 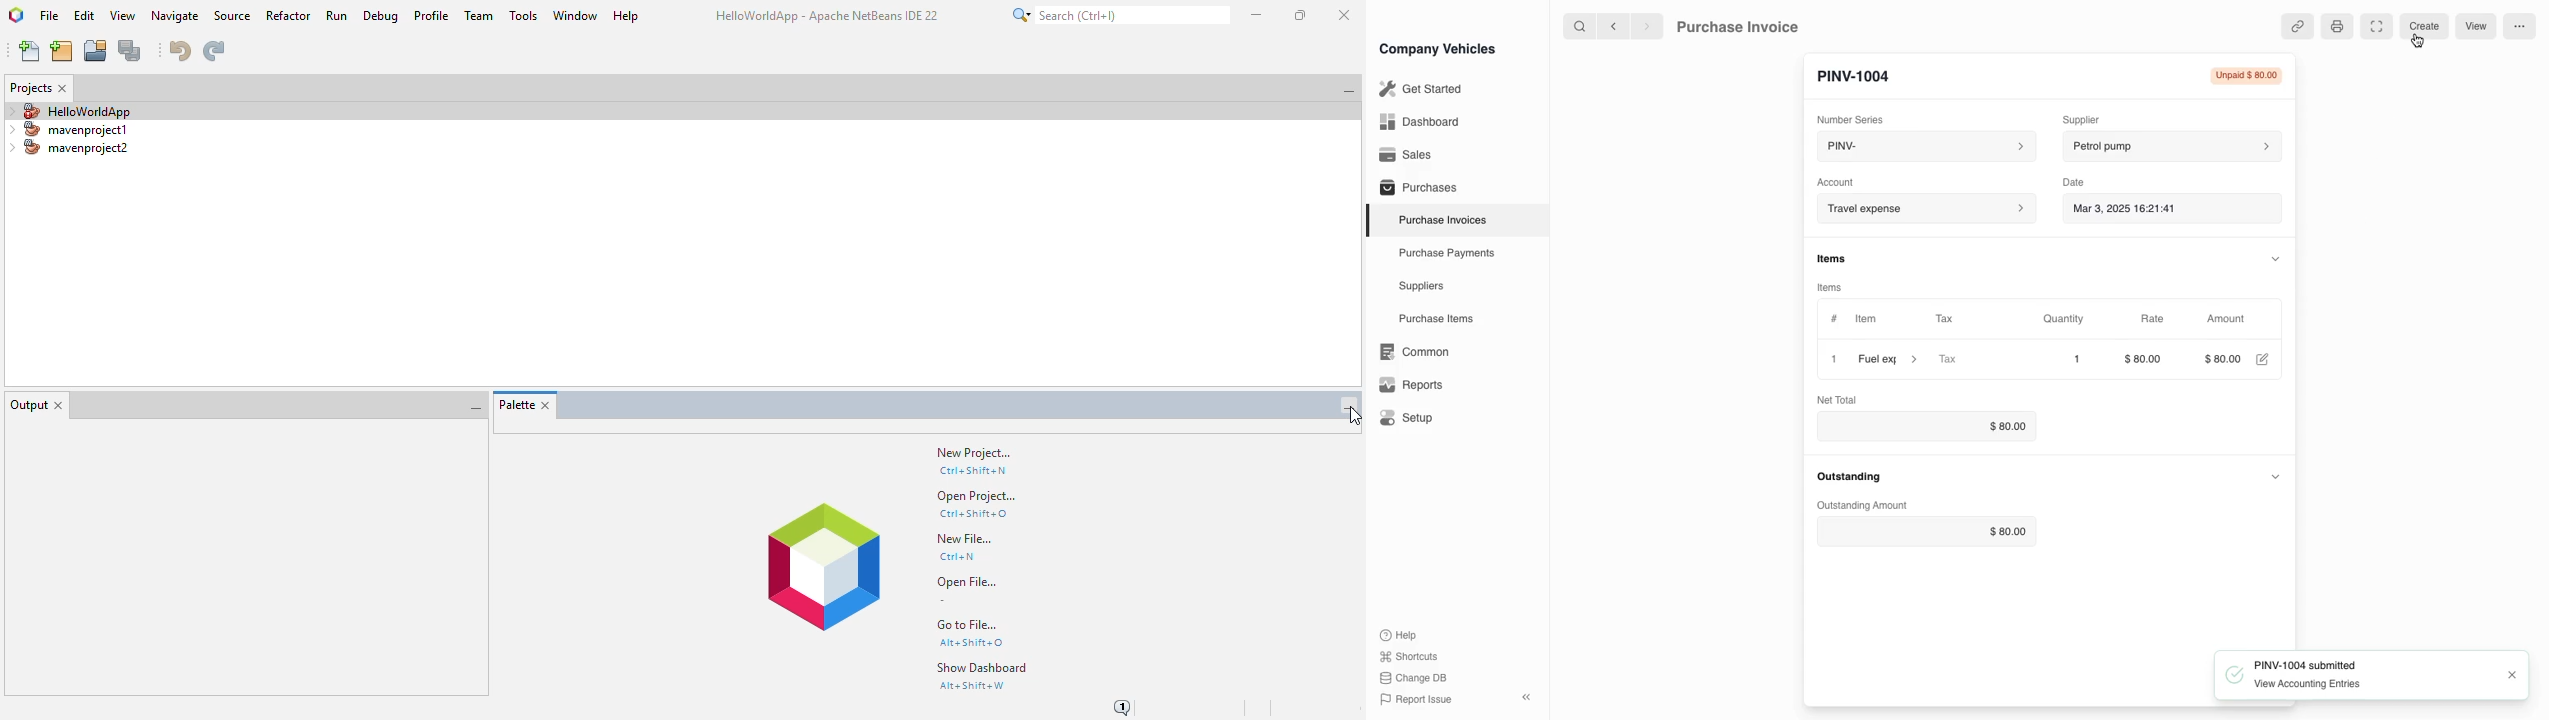 What do you see at coordinates (1862, 75) in the screenshot?
I see `New Entry` at bounding box center [1862, 75].